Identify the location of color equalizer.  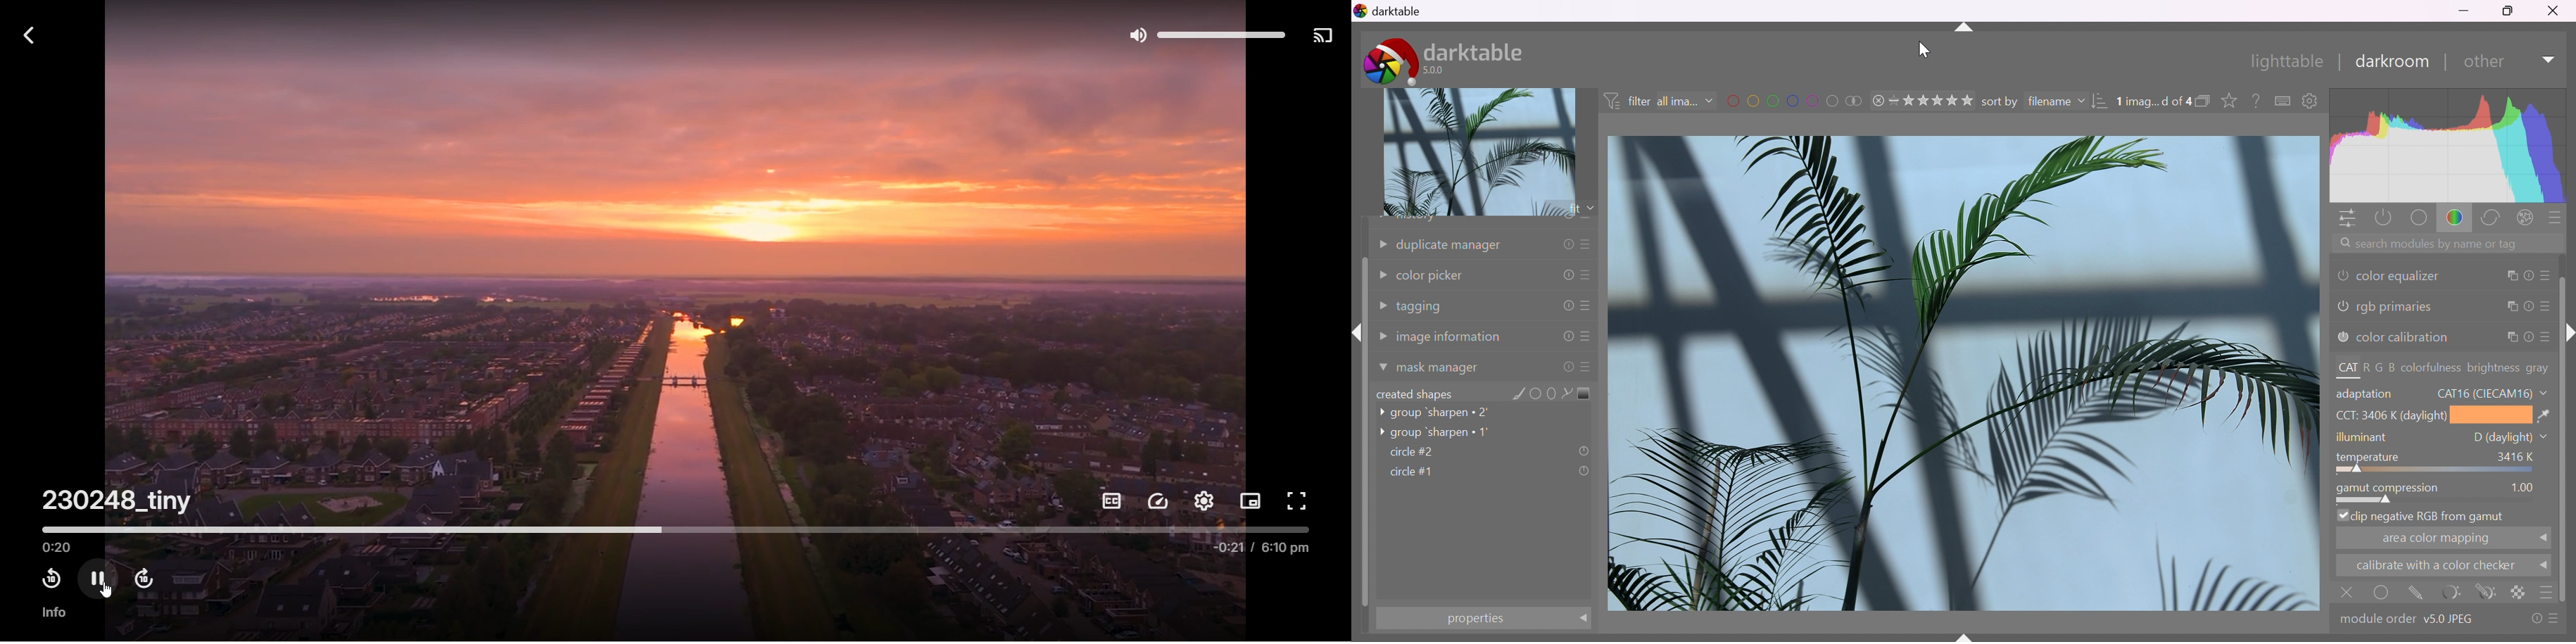
(2441, 277).